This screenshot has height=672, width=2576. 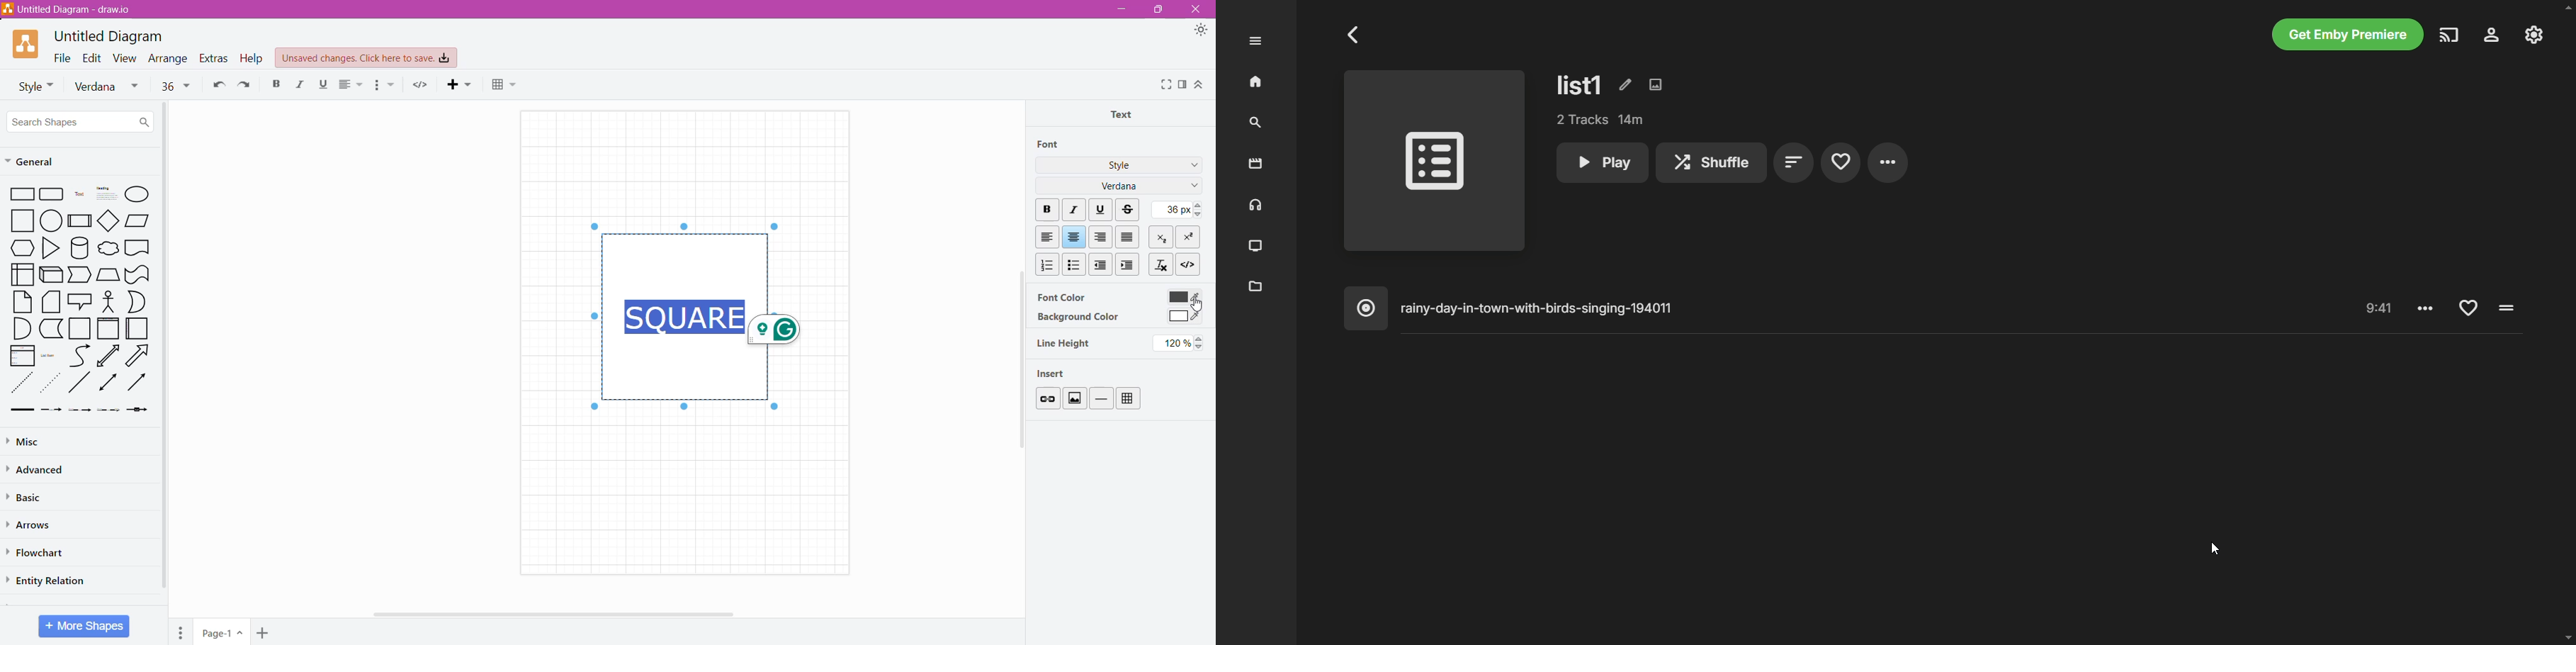 What do you see at coordinates (367, 58) in the screenshot?
I see `Unsaved Changes. Click here to save` at bounding box center [367, 58].